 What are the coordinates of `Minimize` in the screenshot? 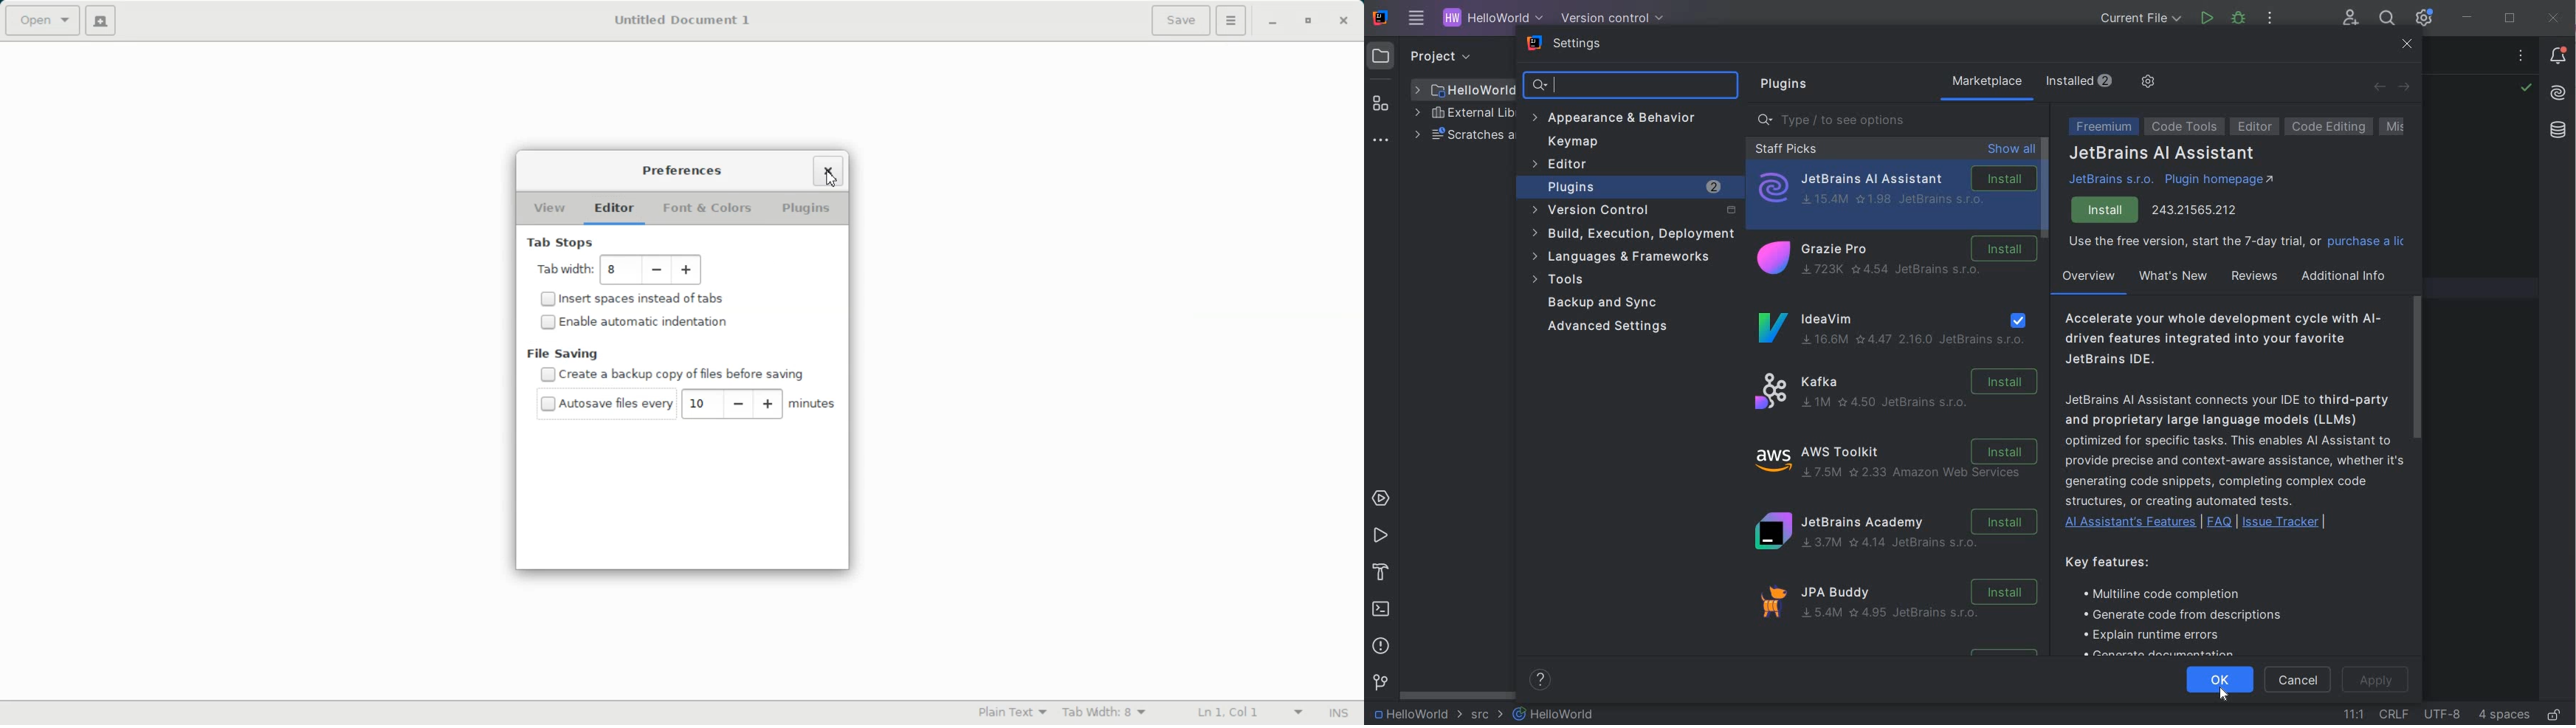 It's located at (1273, 21).